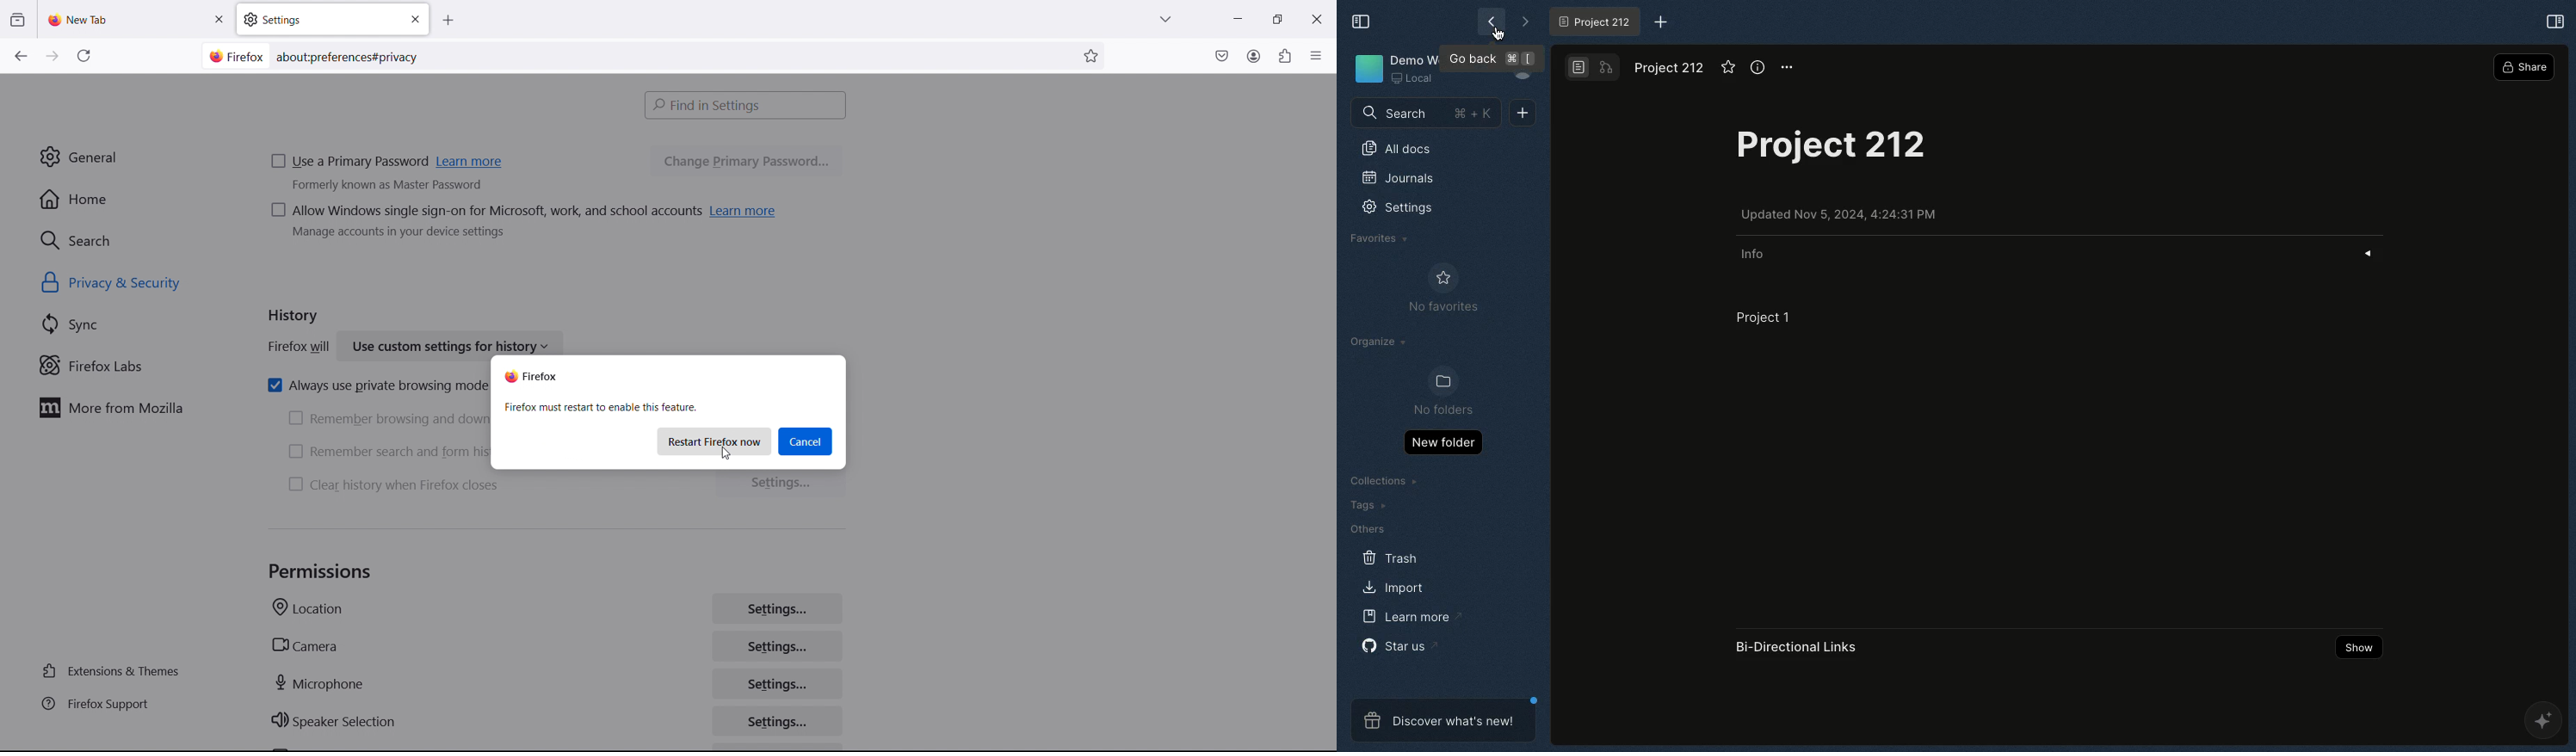 Image resolution: width=2576 pixels, height=756 pixels. I want to click on microphone permission settings, so click(777, 682).